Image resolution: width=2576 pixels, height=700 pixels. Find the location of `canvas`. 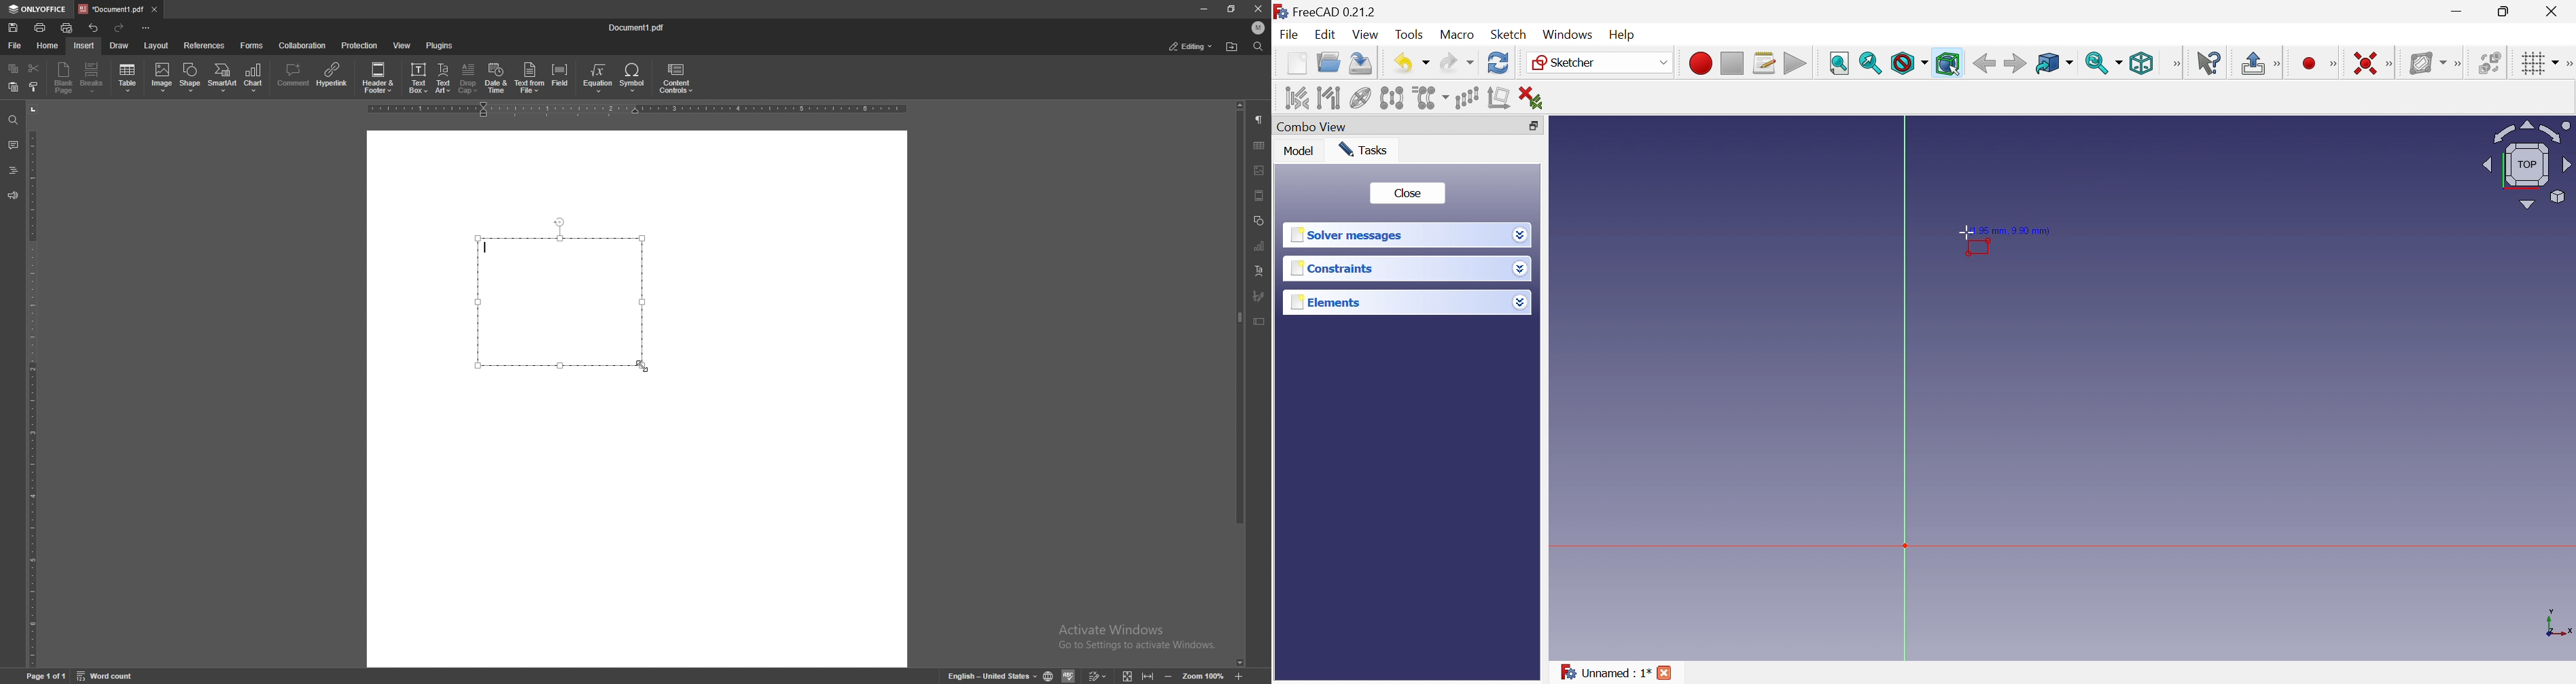

canvas is located at coordinates (1994, 457).